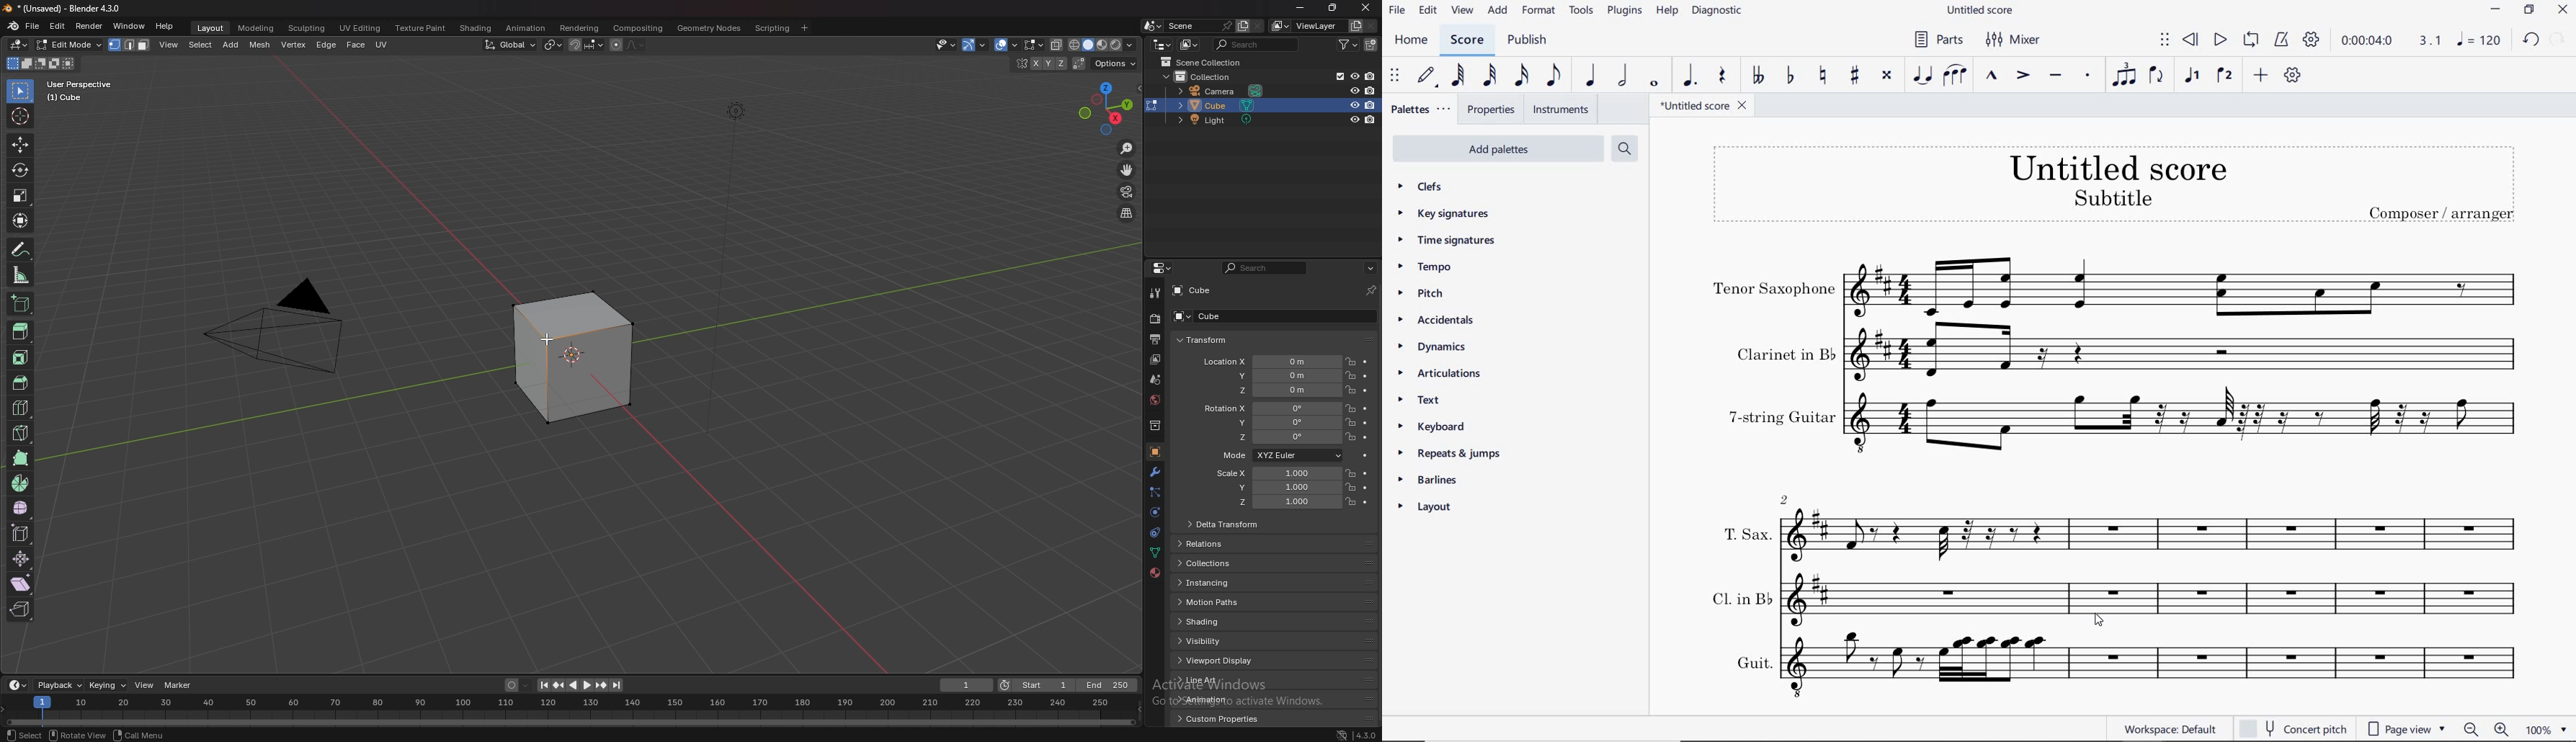 The height and width of the screenshot is (756, 2576). Describe the element at coordinates (1087, 45) in the screenshot. I see `viewport shading` at that location.